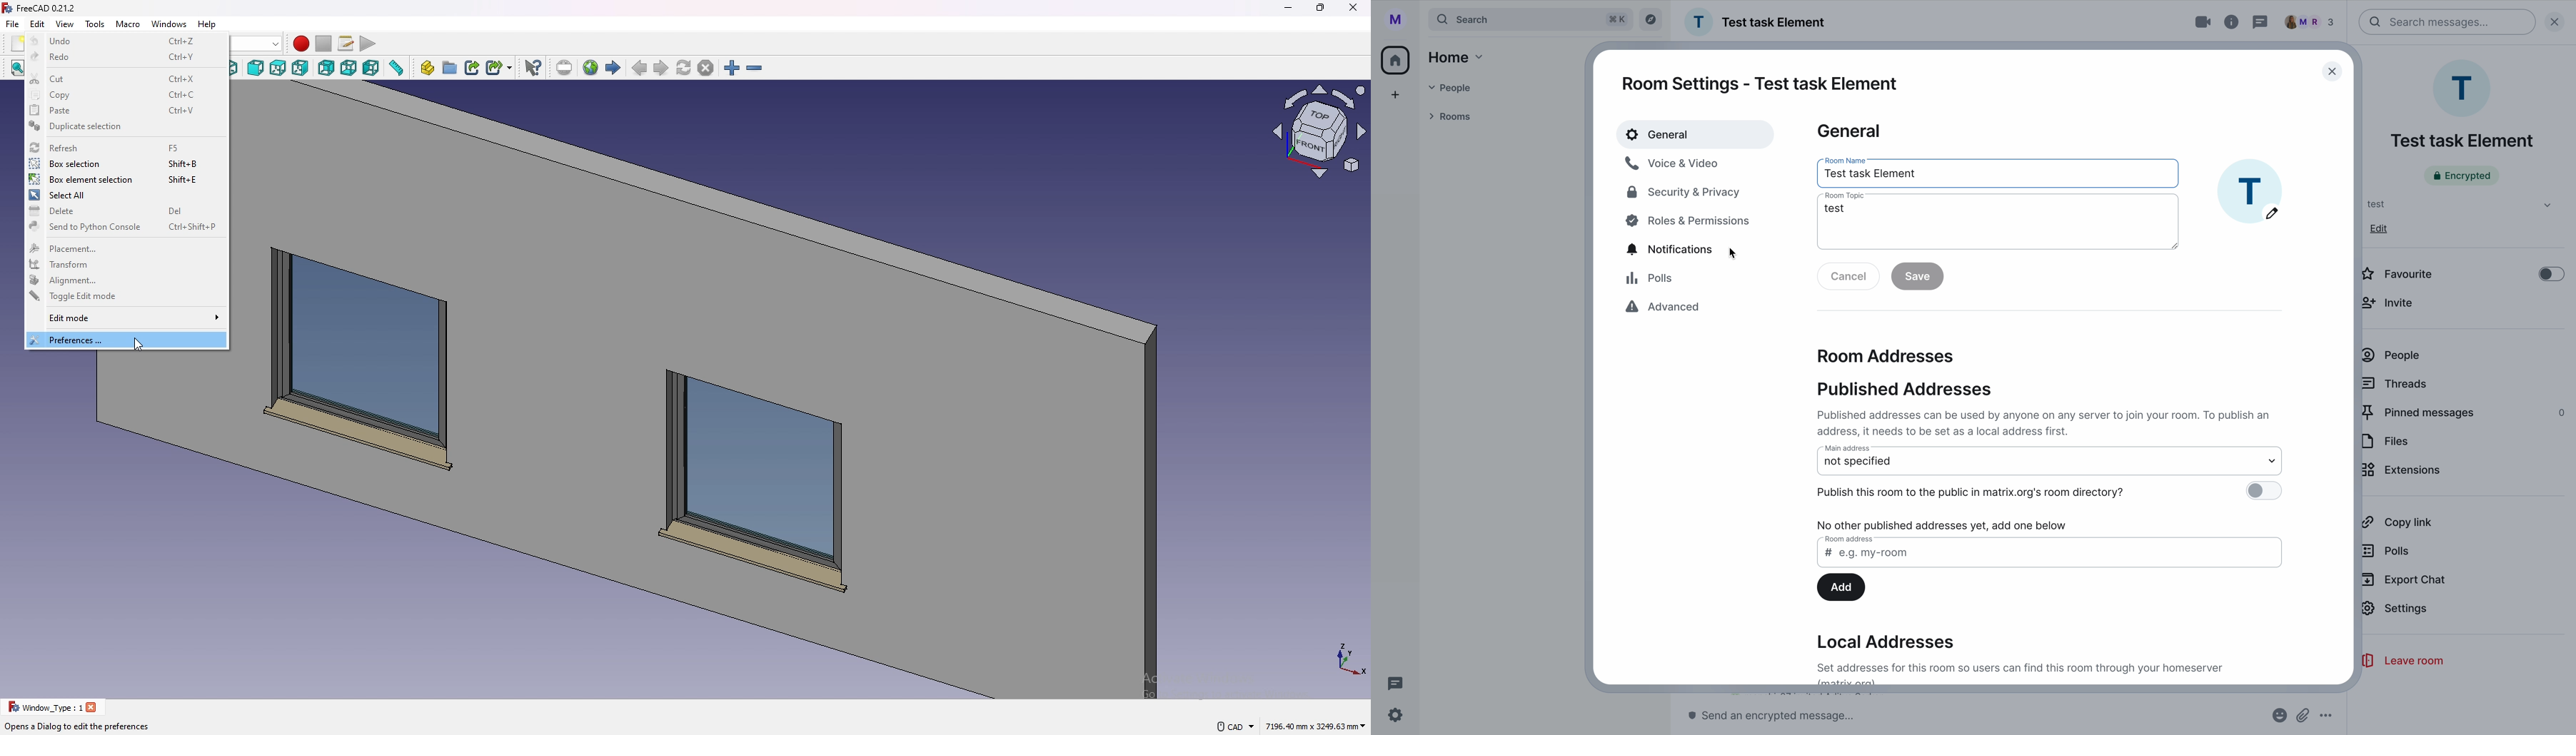 Image resolution: width=2576 pixels, height=756 pixels. What do you see at coordinates (1653, 279) in the screenshot?
I see `polls` at bounding box center [1653, 279].